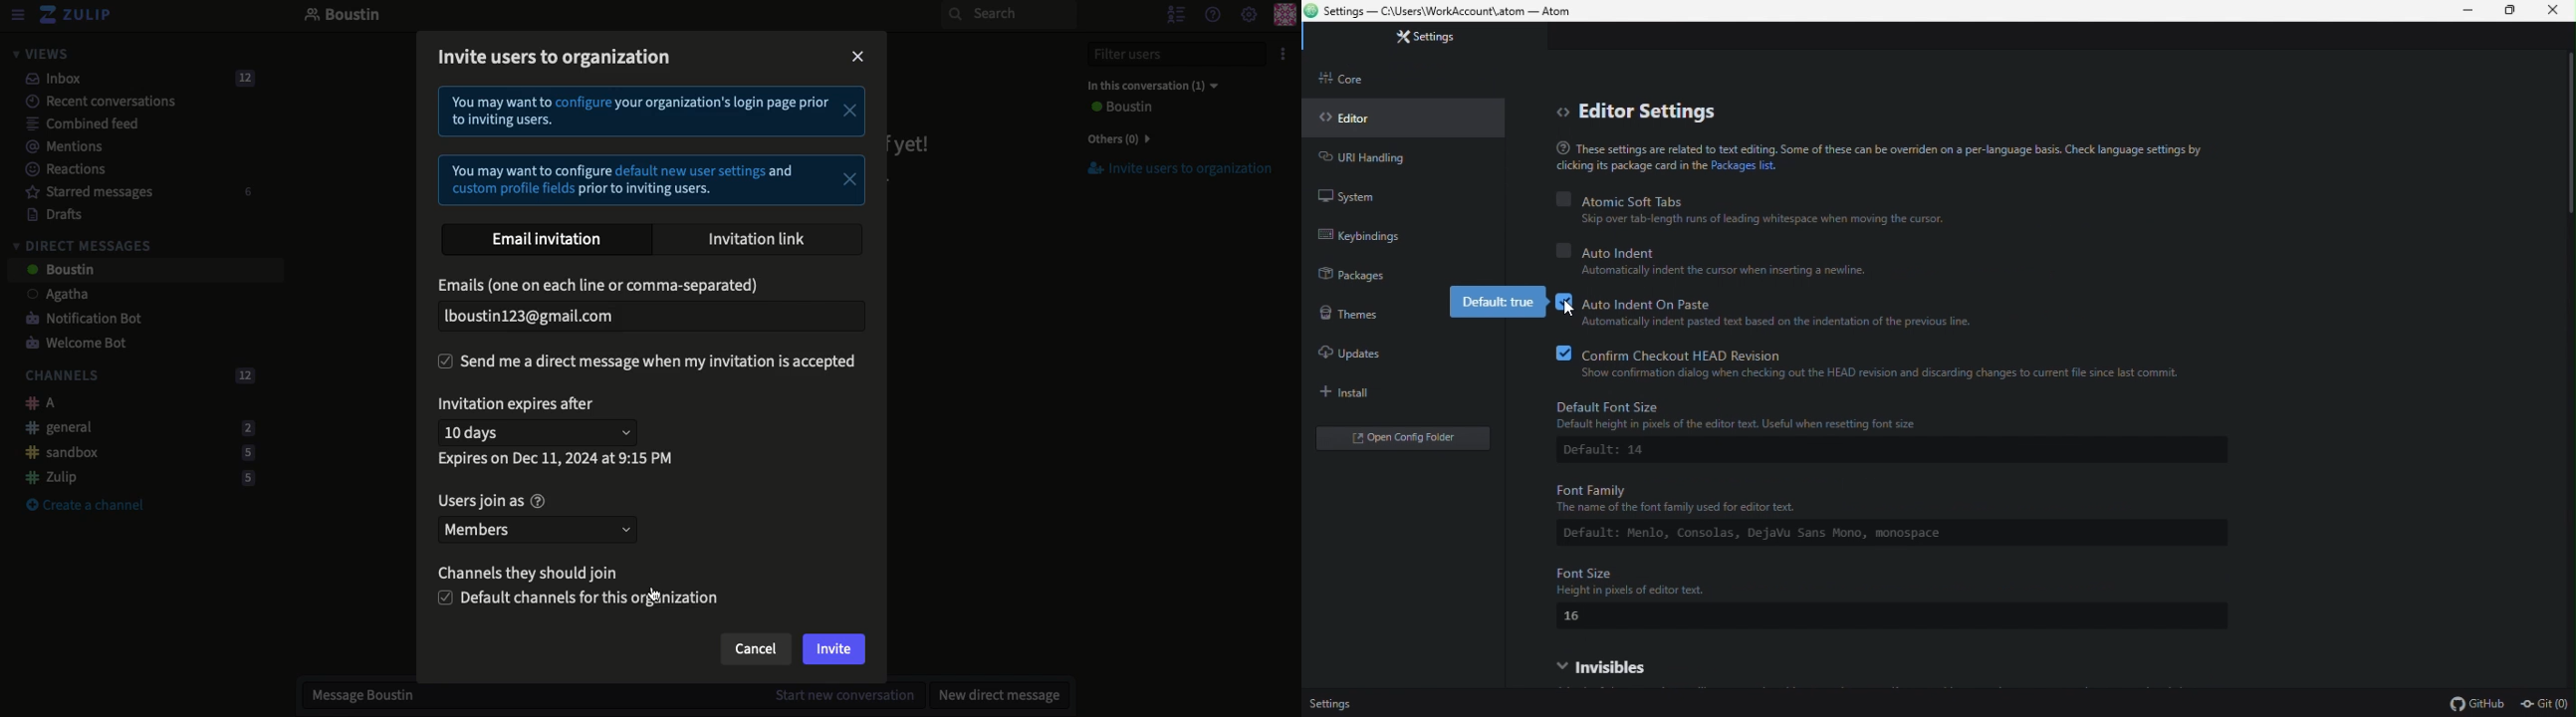 The height and width of the screenshot is (728, 2576). What do you see at coordinates (540, 573) in the screenshot?
I see `Channels they should join` at bounding box center [540, 573].